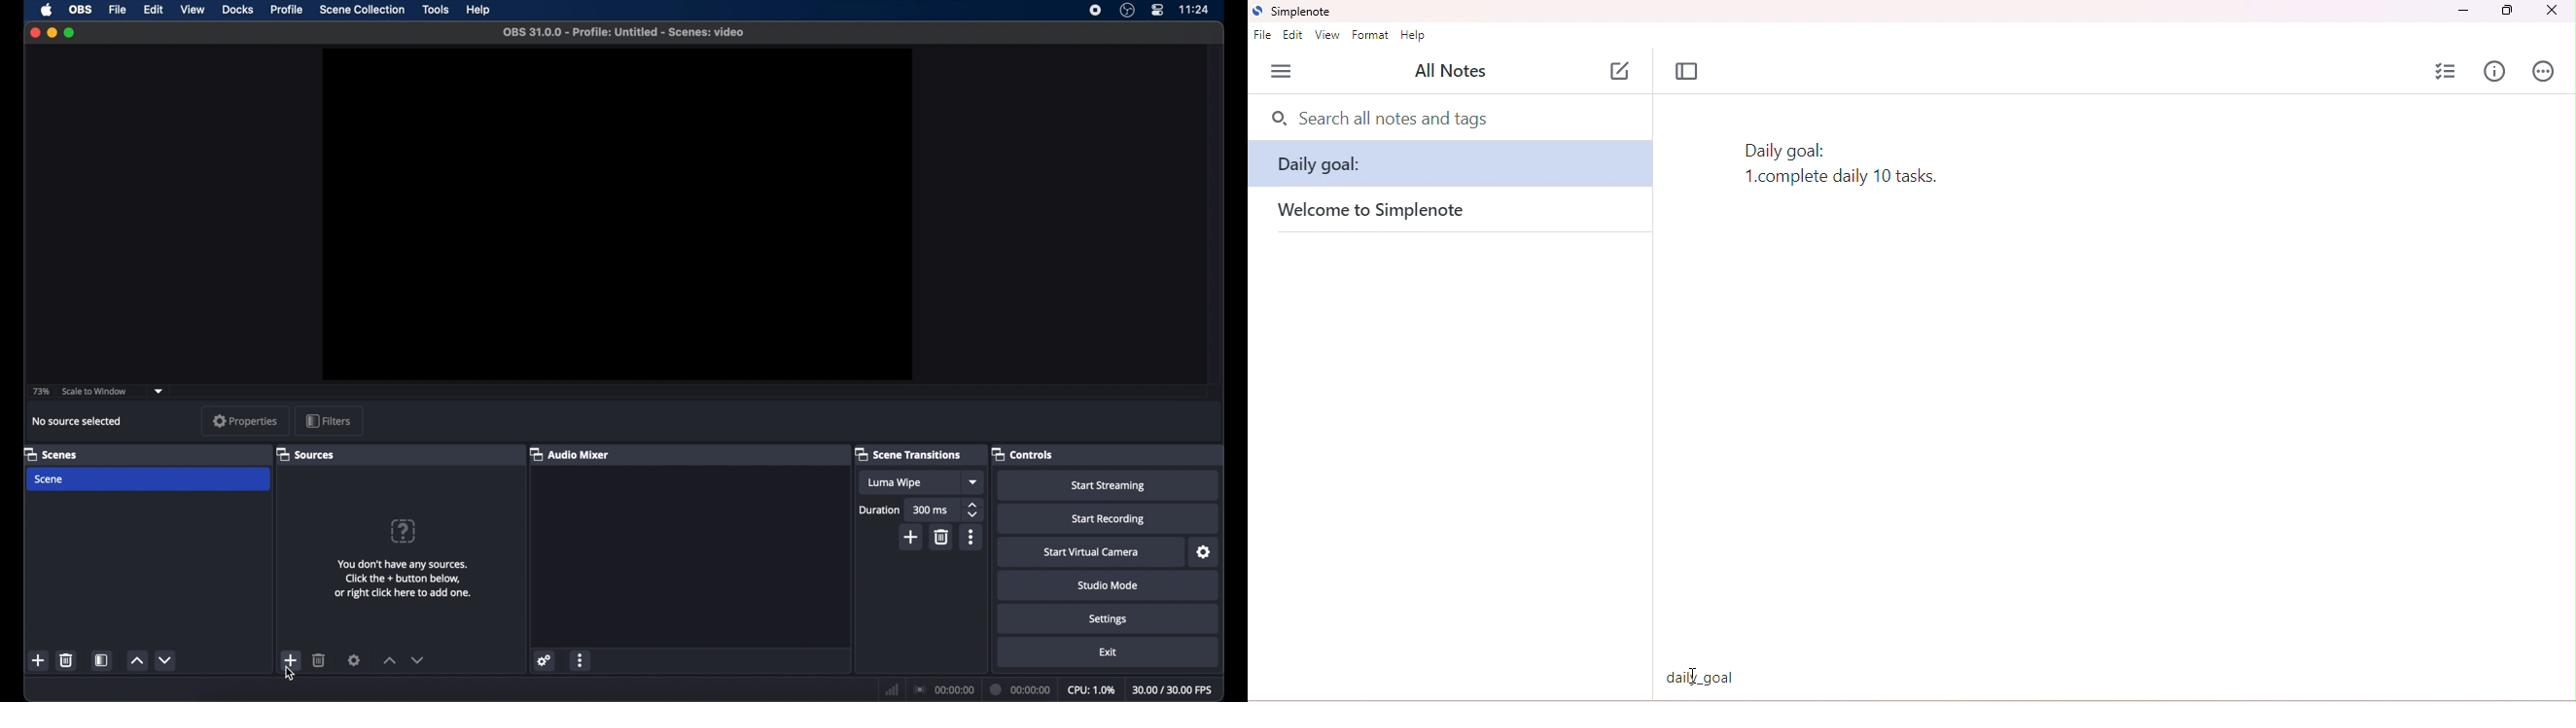 The height and width of the screenshot is (728, 2576). Describe the element at coordinates (1450, 70) in the screenshot. I see `all notes` at that location.